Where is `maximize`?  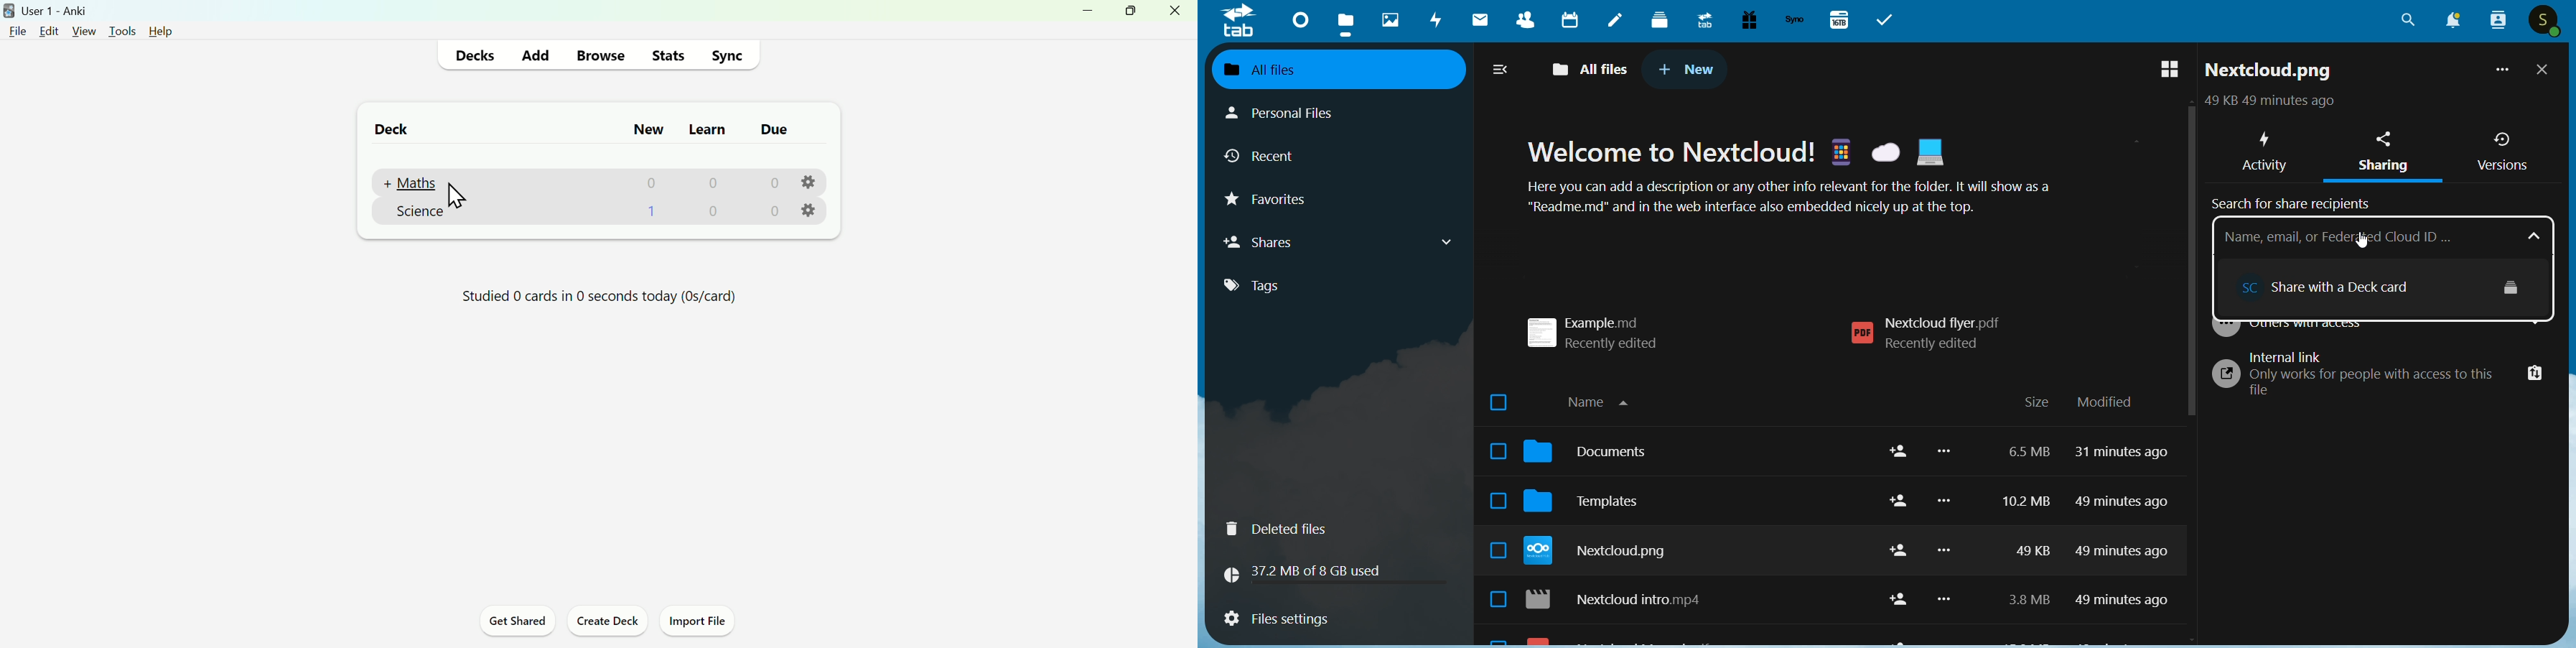
maximize is located at coordinates (1129, 11).